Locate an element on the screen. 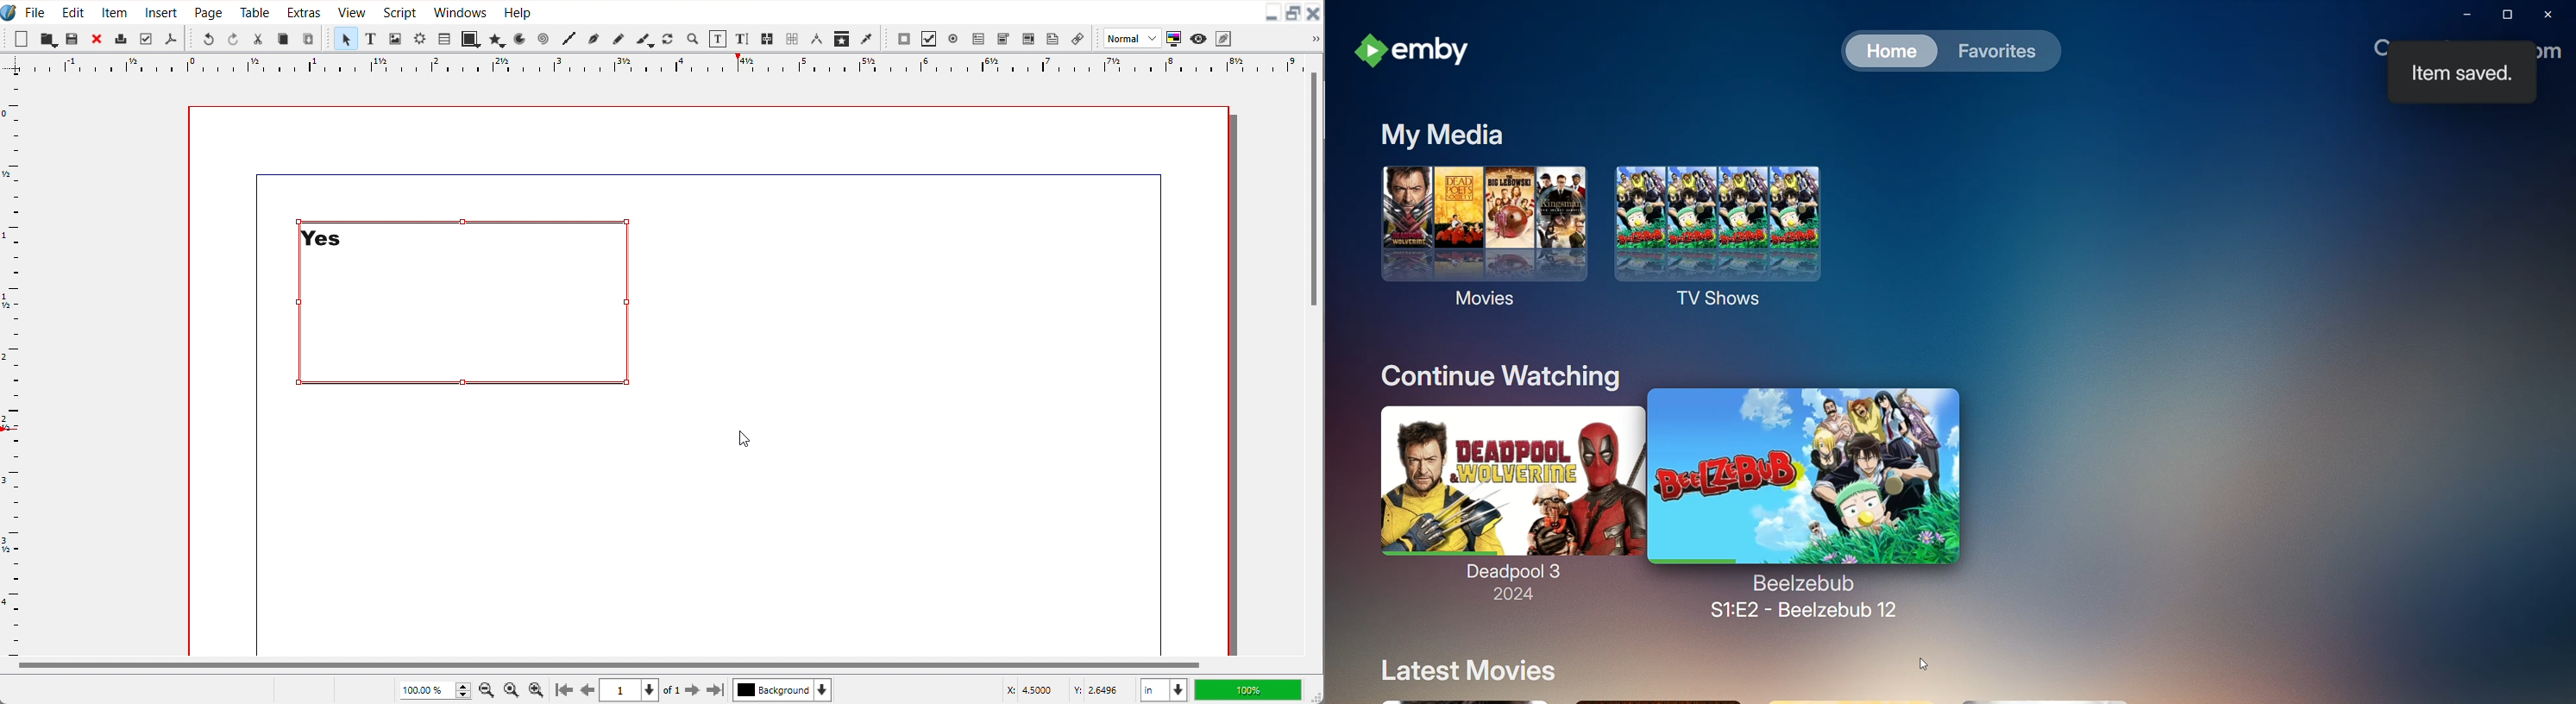 The image size is (2576, 728). PDF List box is located at coordinates (1029, 39).